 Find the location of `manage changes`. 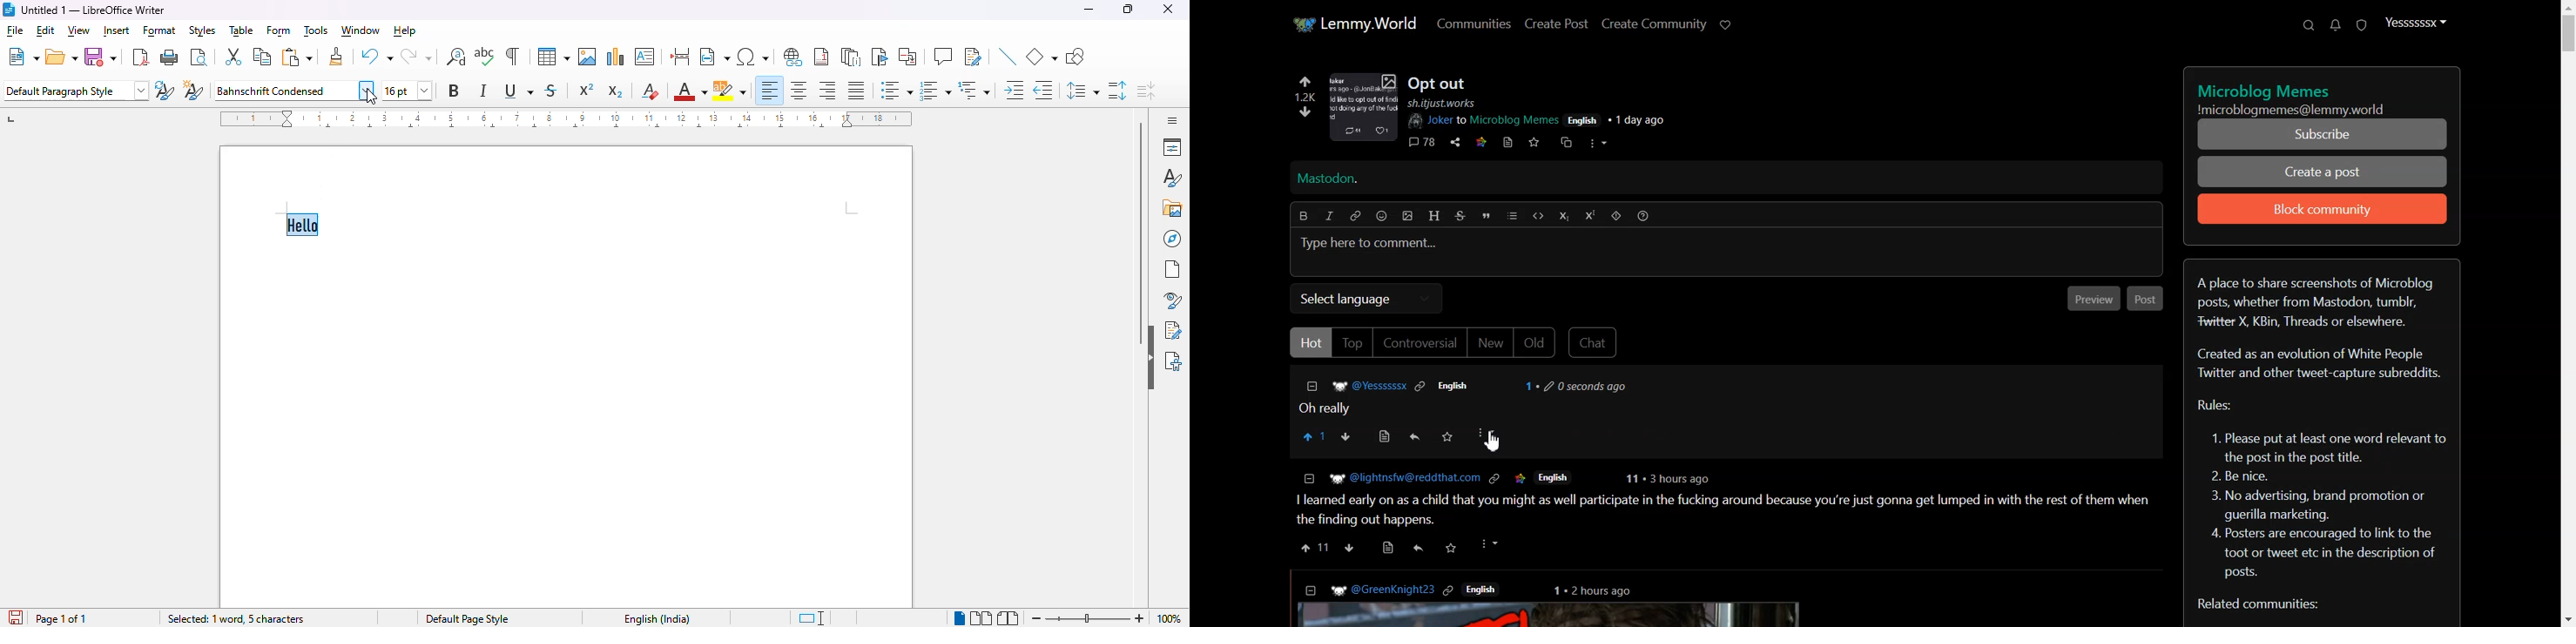

manage changes is located at coordinates (1173, 330).